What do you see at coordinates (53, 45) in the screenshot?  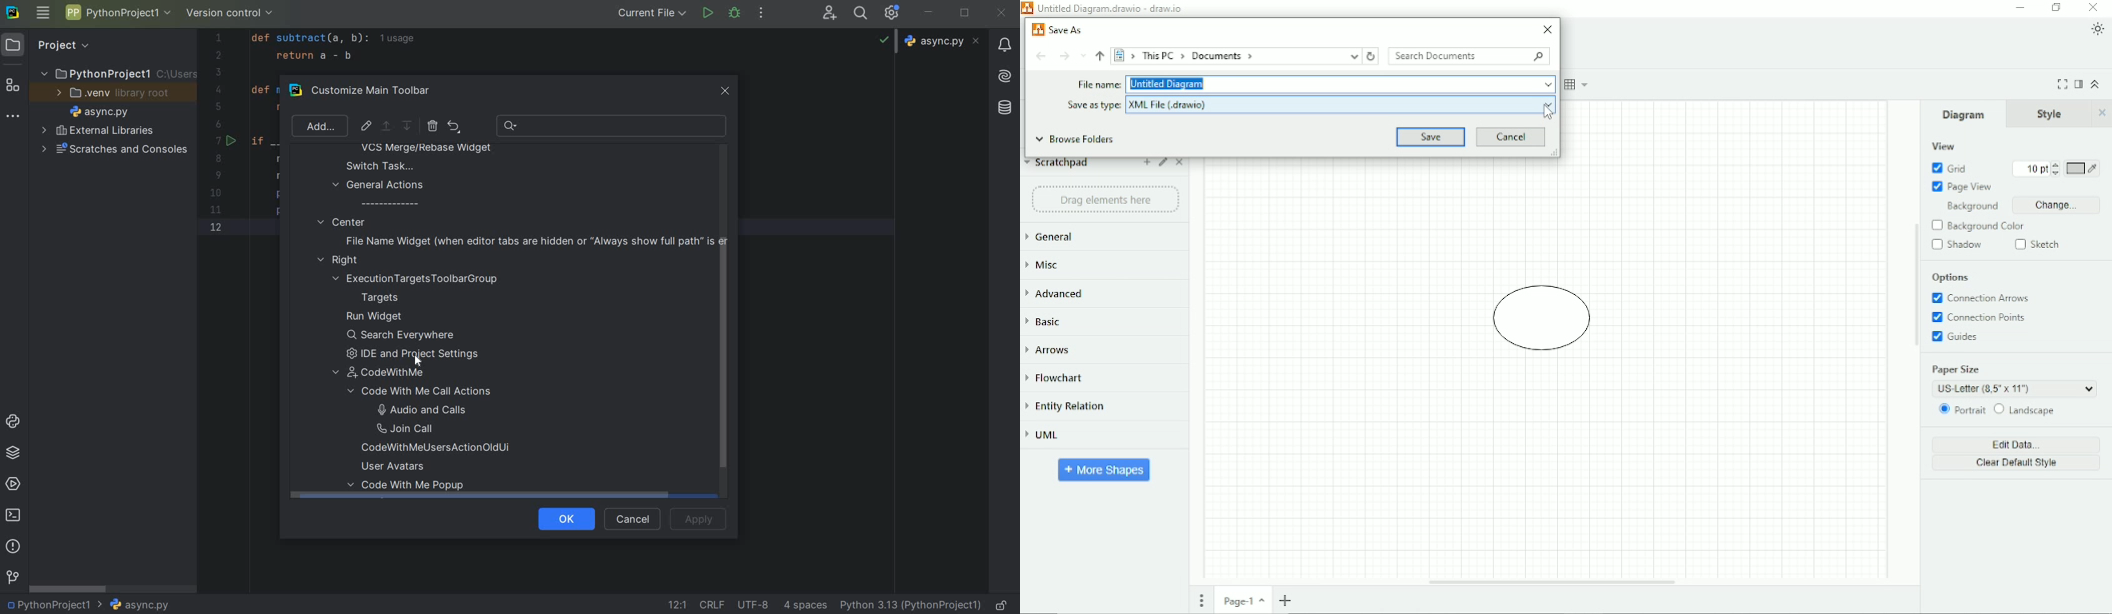 I see `PROJECT` at bounding box center [53, 45].